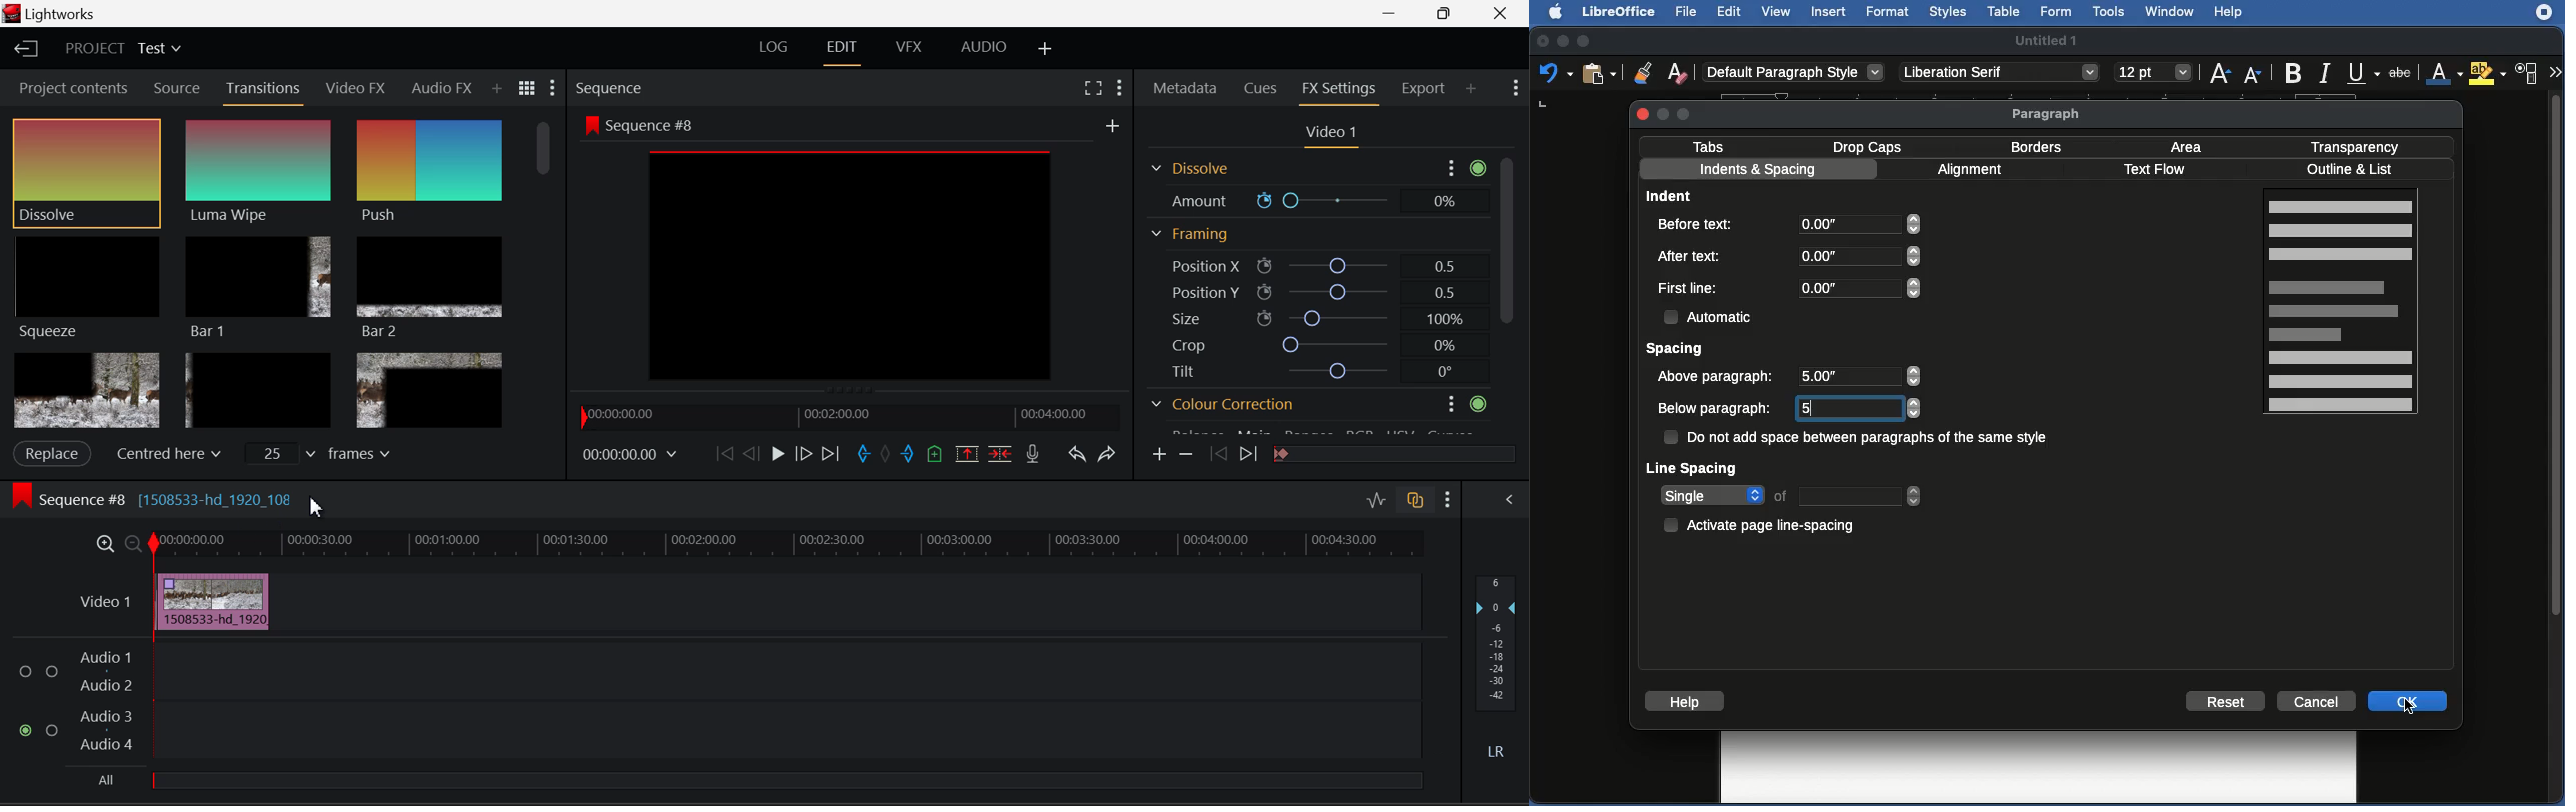  I want to click on Audio, so click(422, 87).